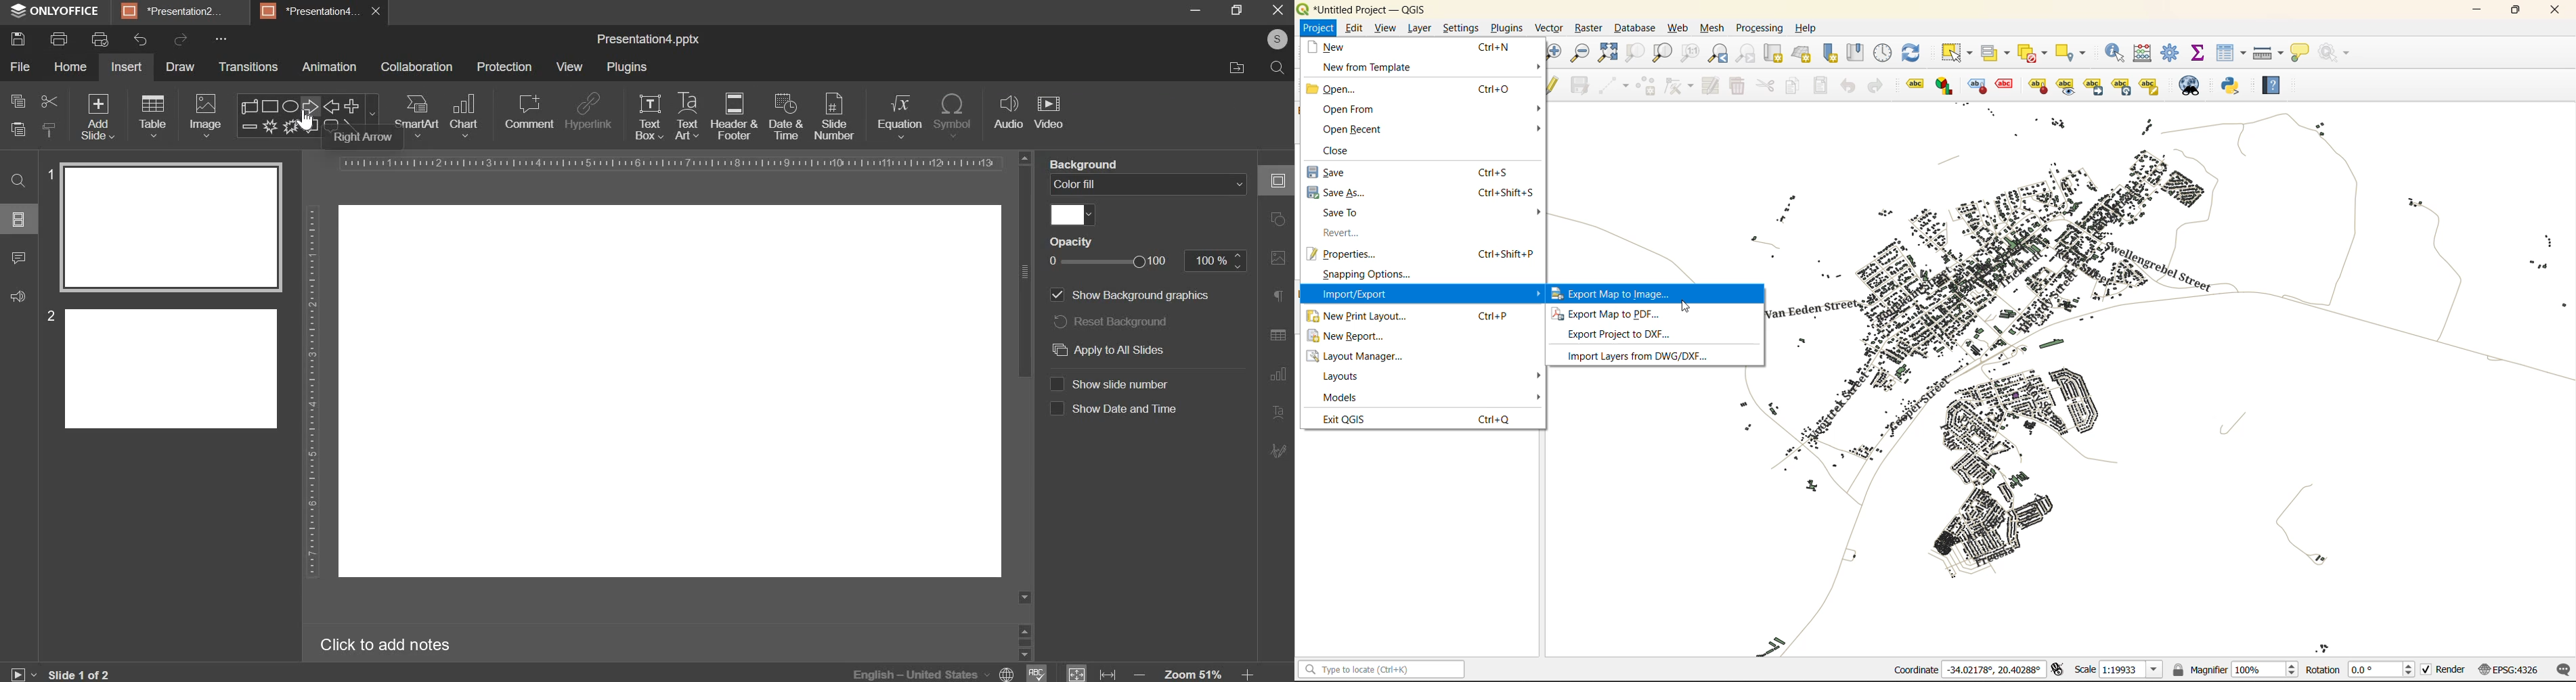  Describe the element at coordinates (1085, 163) in the screenshot. I see `Backaround` at that location.